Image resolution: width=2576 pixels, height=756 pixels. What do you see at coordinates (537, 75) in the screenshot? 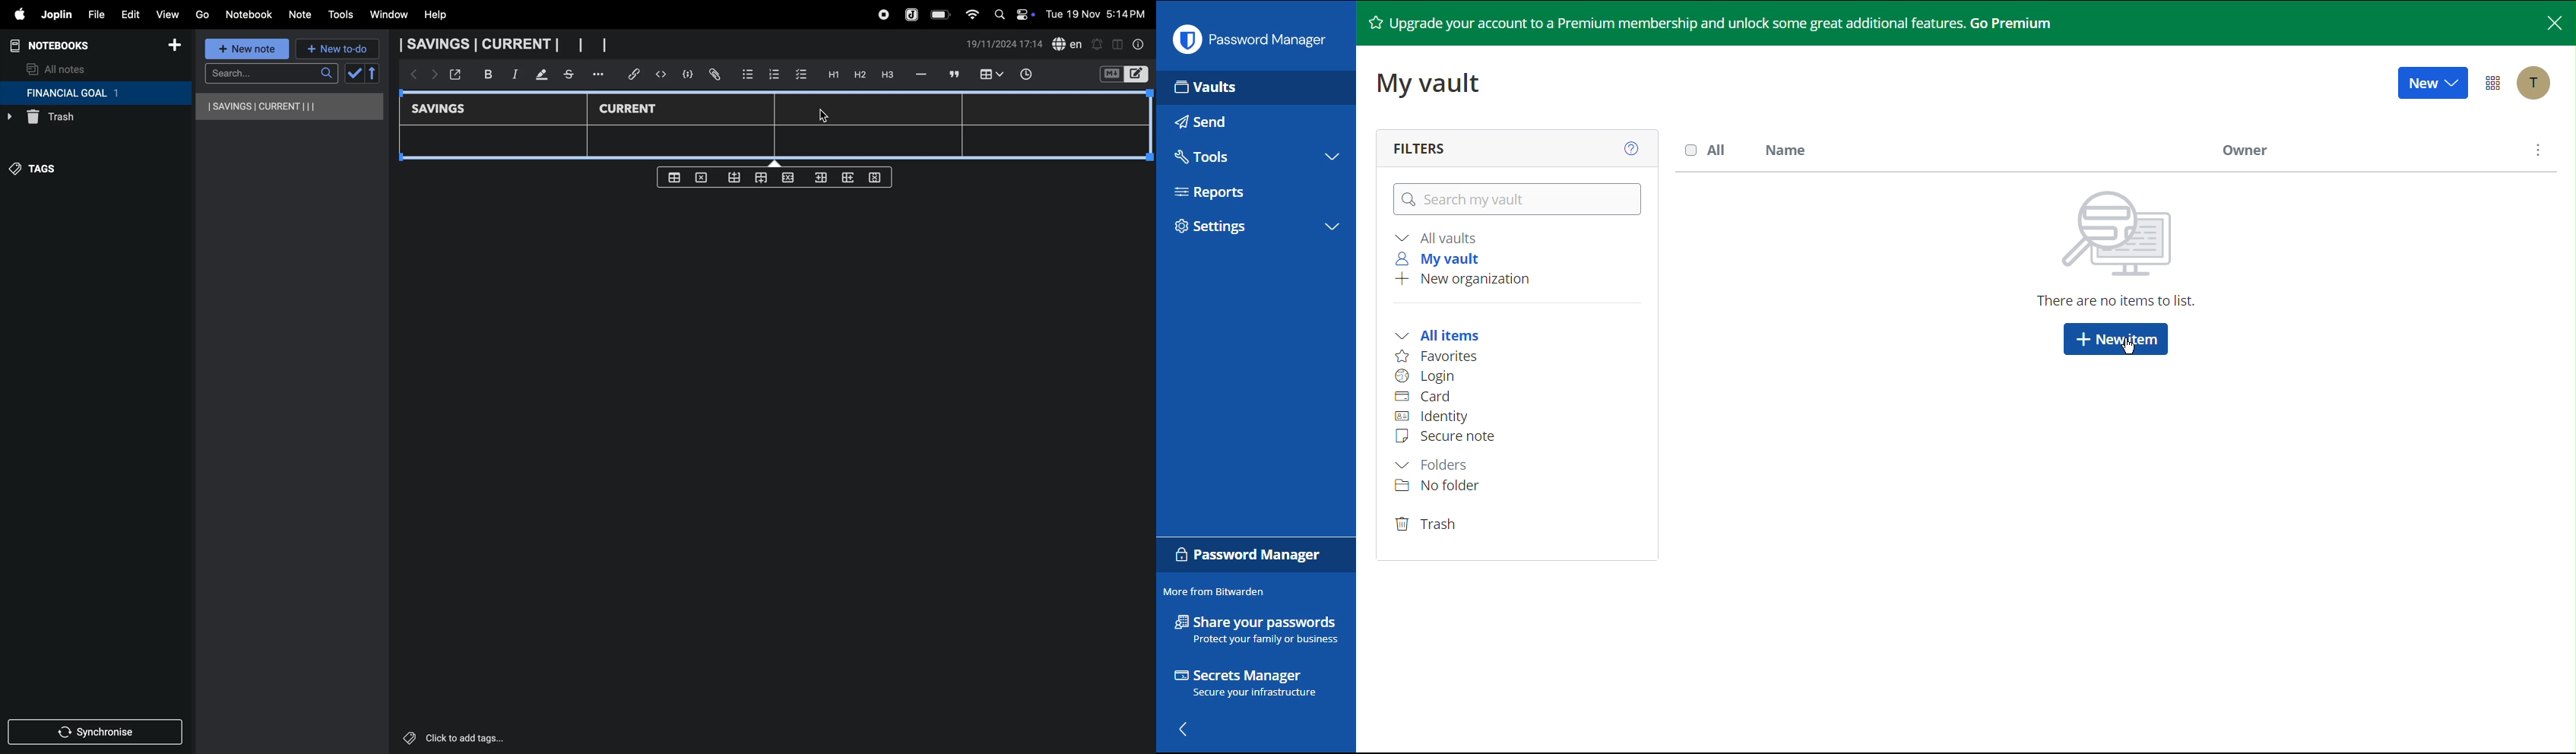
I see `mark` at bounding box center [537, 75].